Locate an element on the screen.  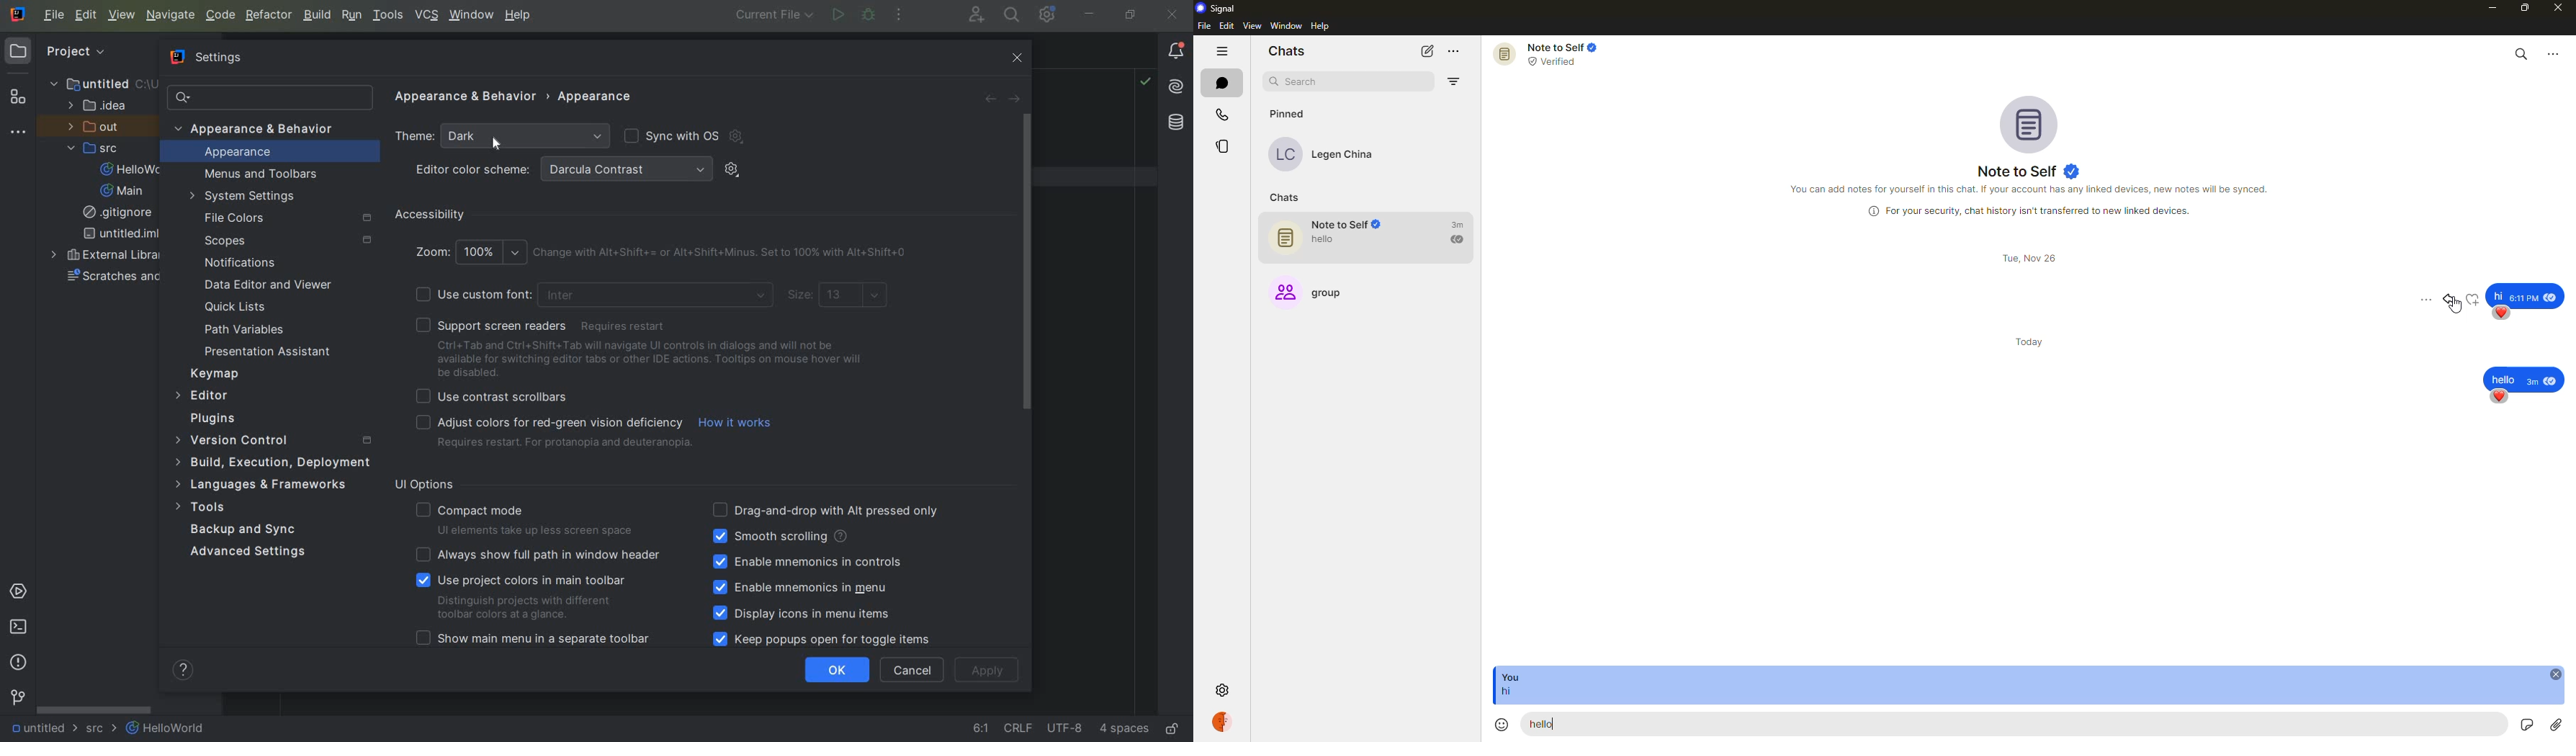
note to self is located at coordinates (1548, 54).